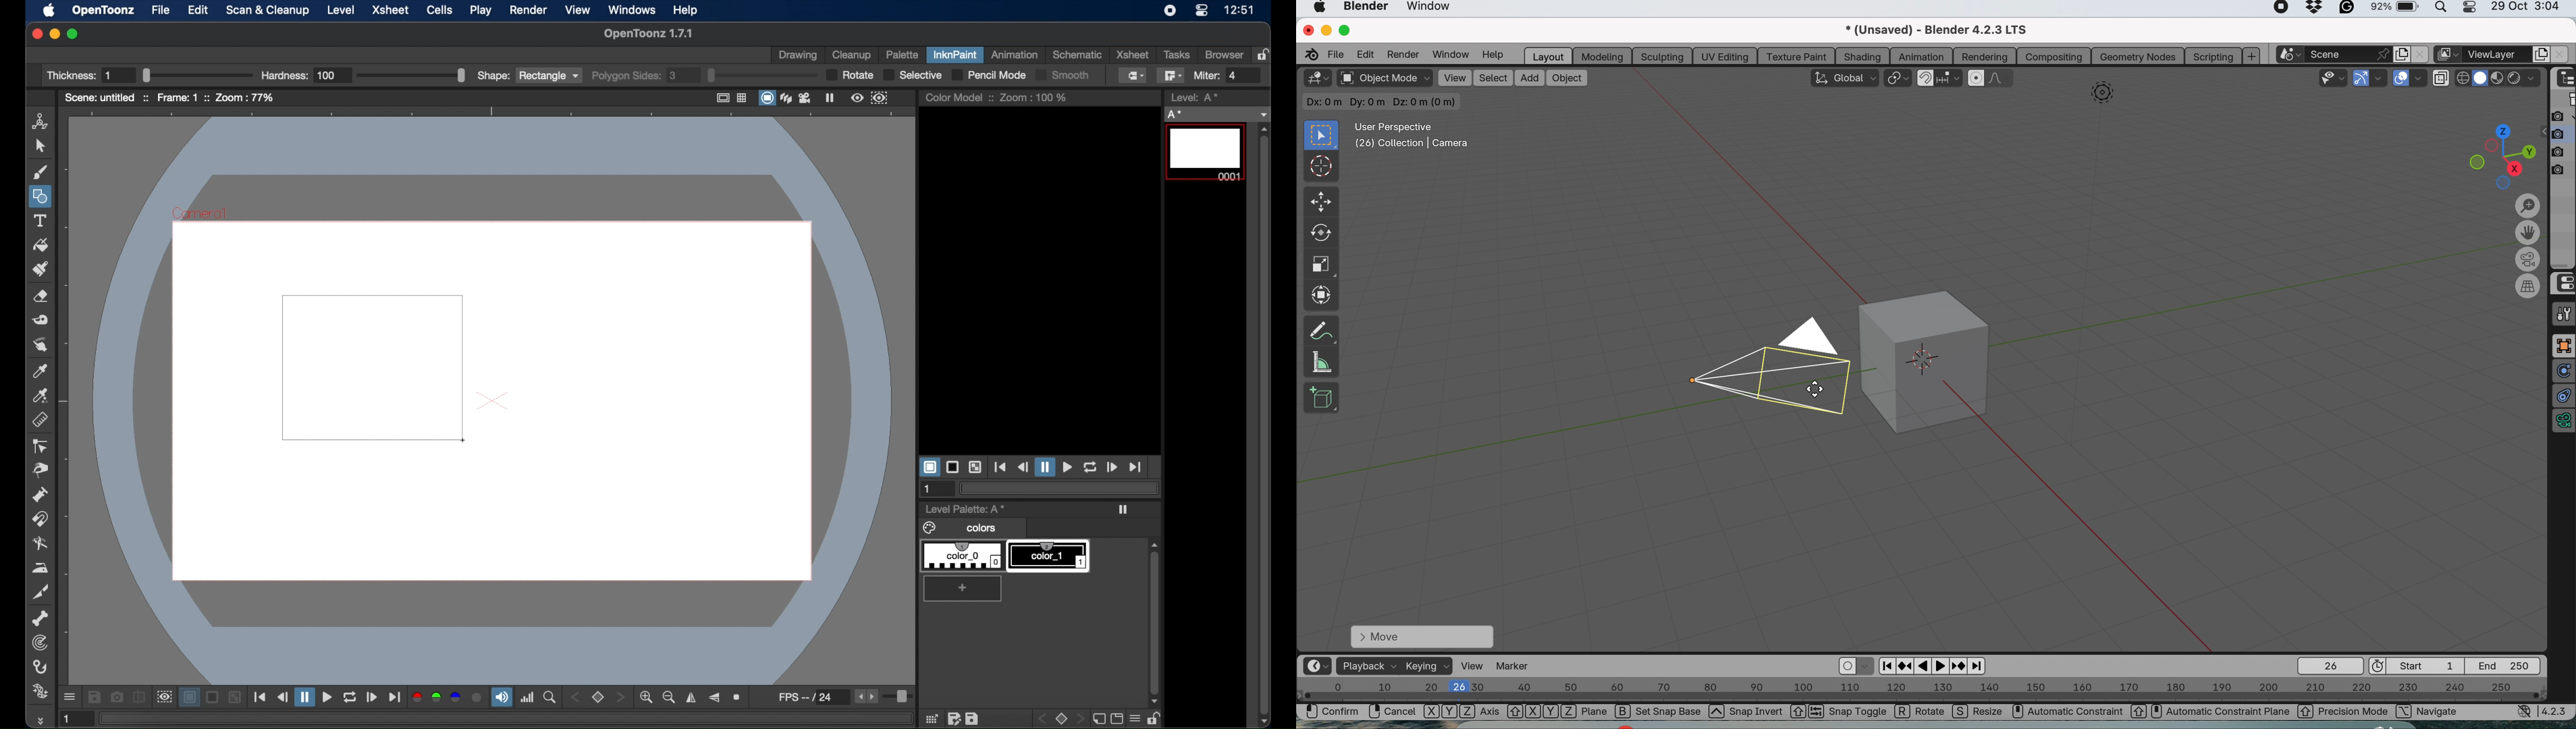 Image resolution: width=2576 pixels, height=756 pixels. I want to click on modeling, so click(1601, 56).